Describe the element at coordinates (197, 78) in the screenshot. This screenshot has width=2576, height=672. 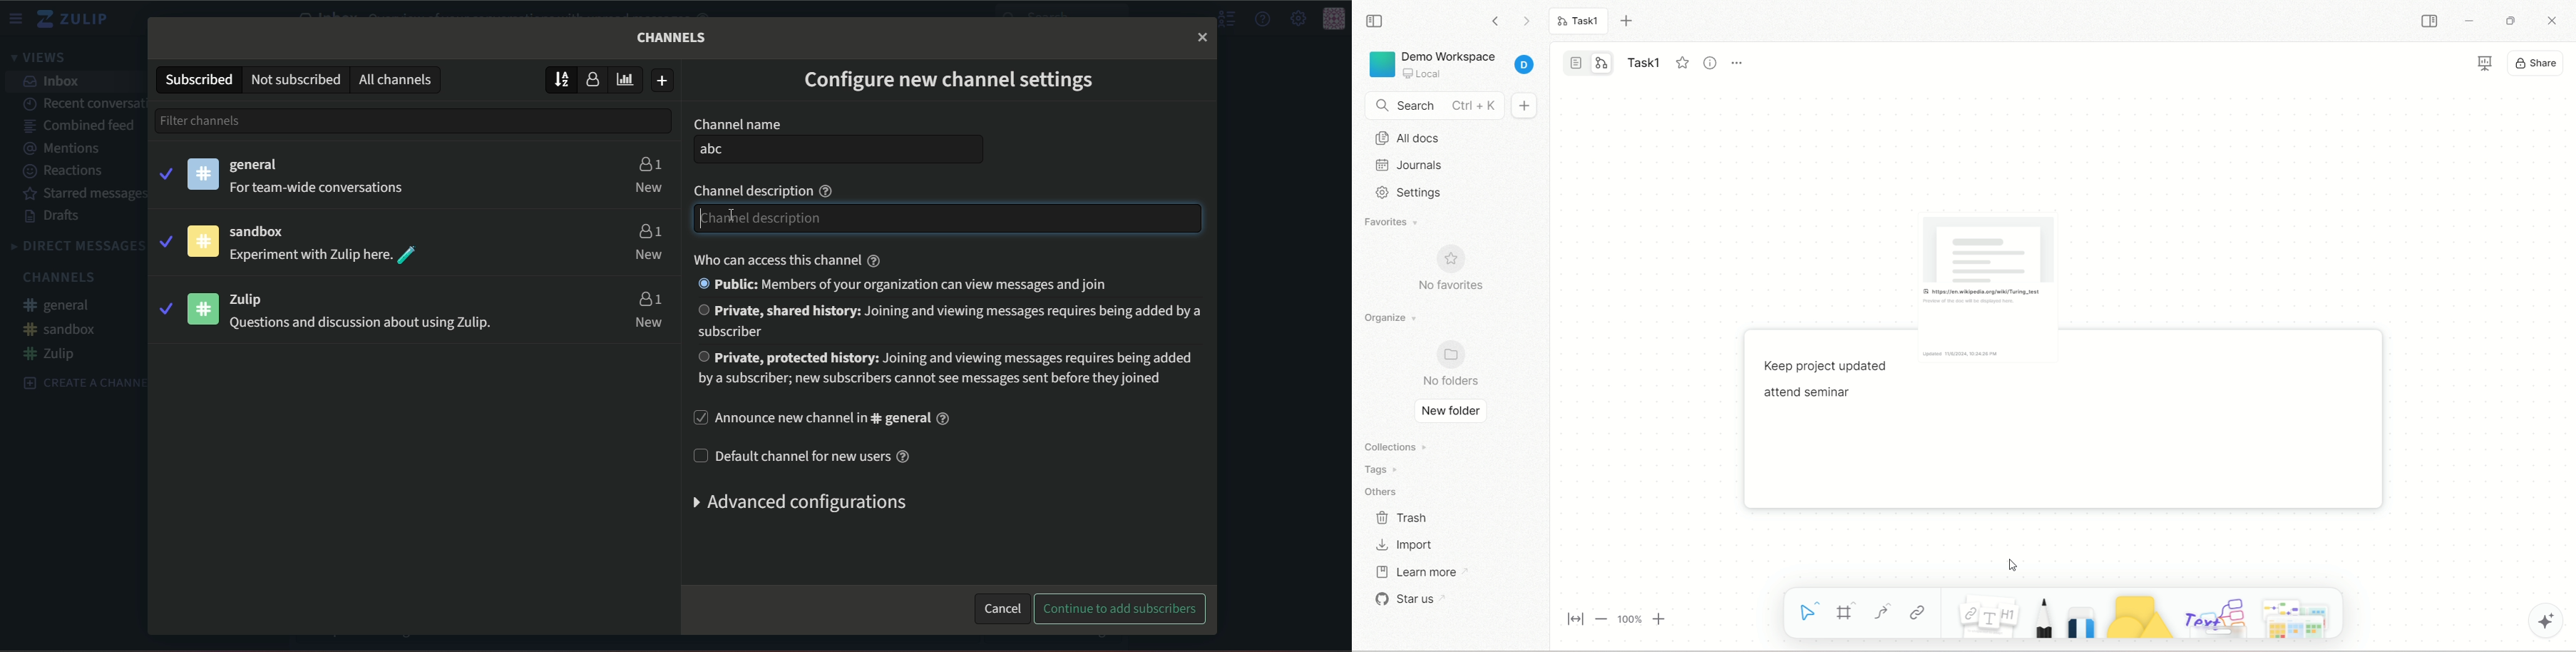
I see `subscribed` at that location.